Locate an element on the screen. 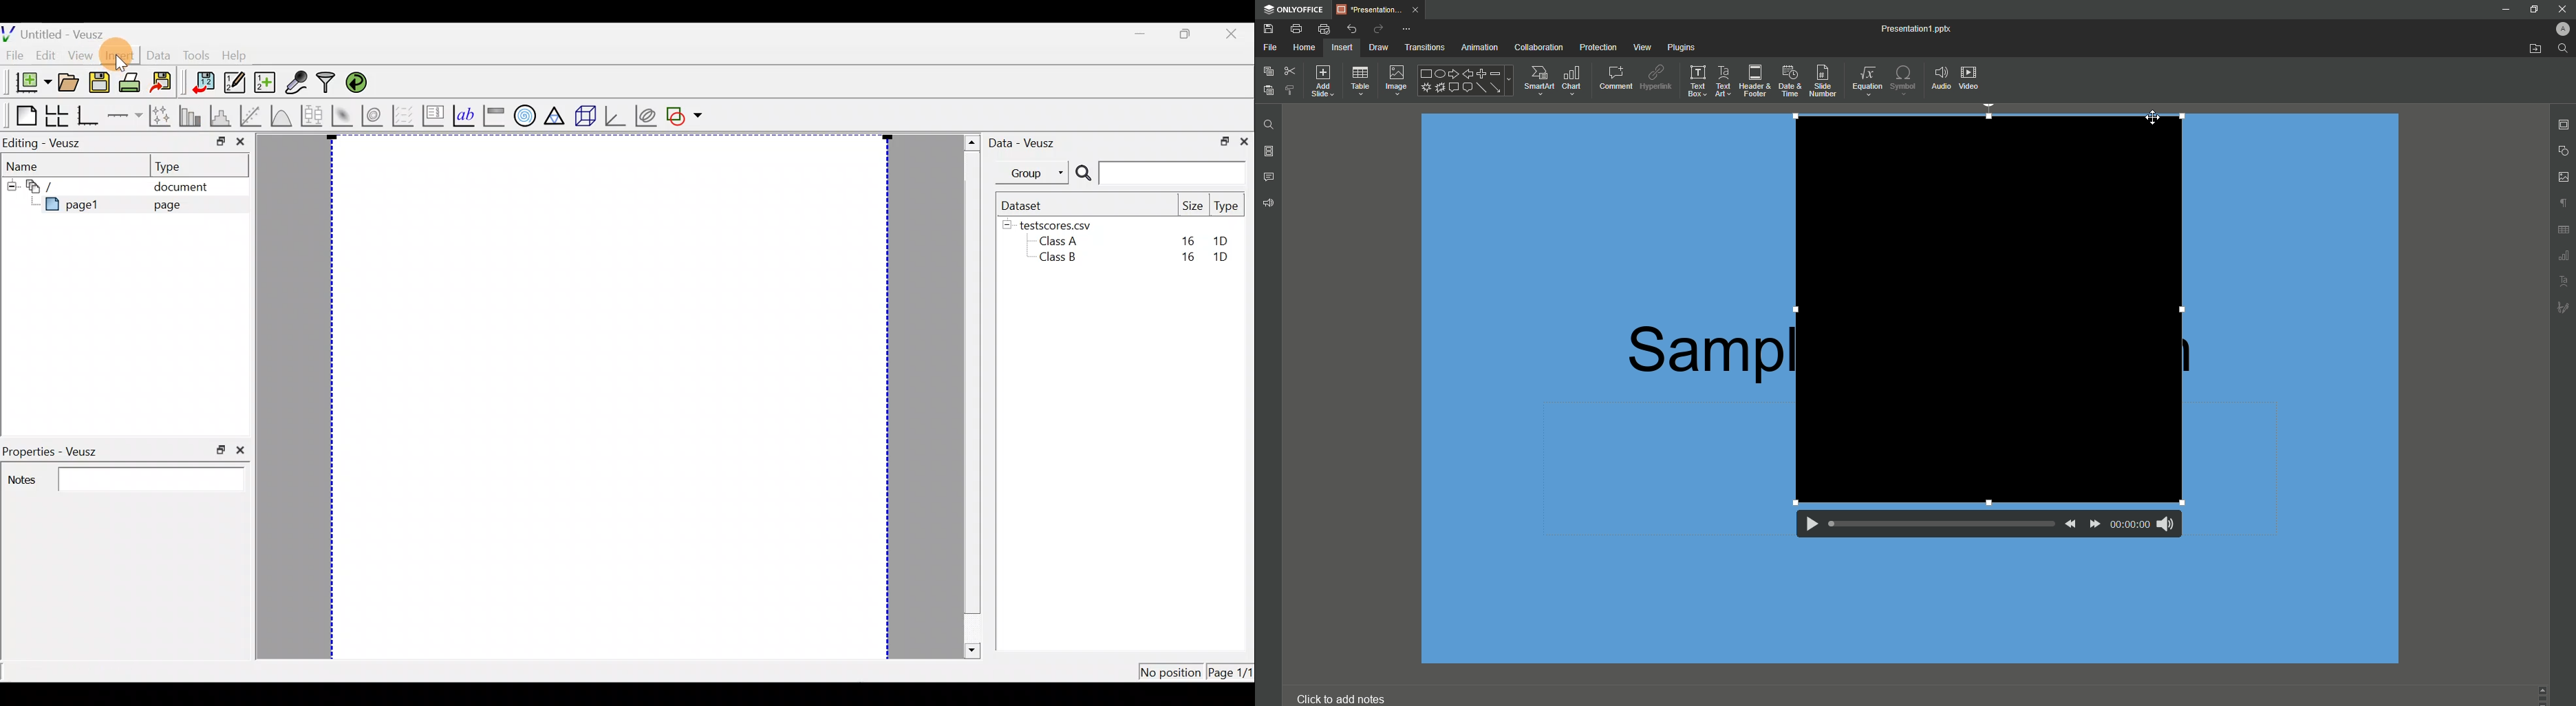 This screenshot has height=728, width=2576. View is located at coordinates (1643, 47).